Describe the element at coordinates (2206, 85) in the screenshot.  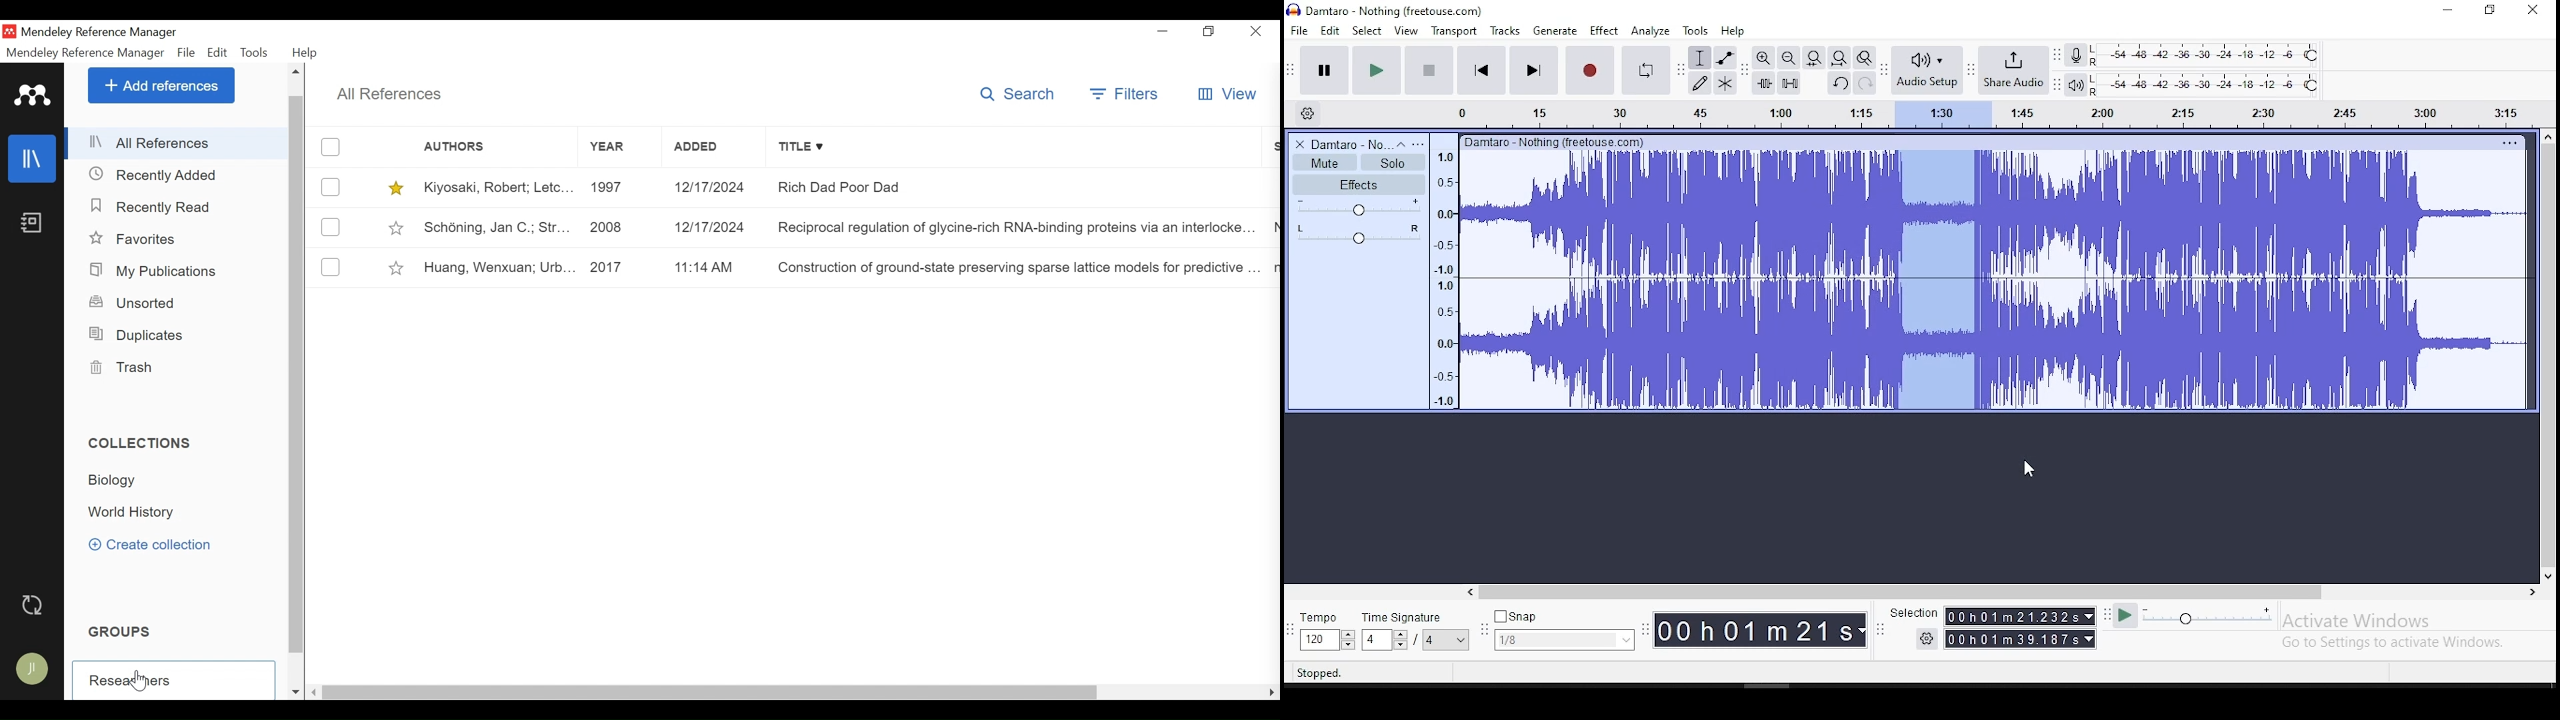
I see `playback level` at that location.